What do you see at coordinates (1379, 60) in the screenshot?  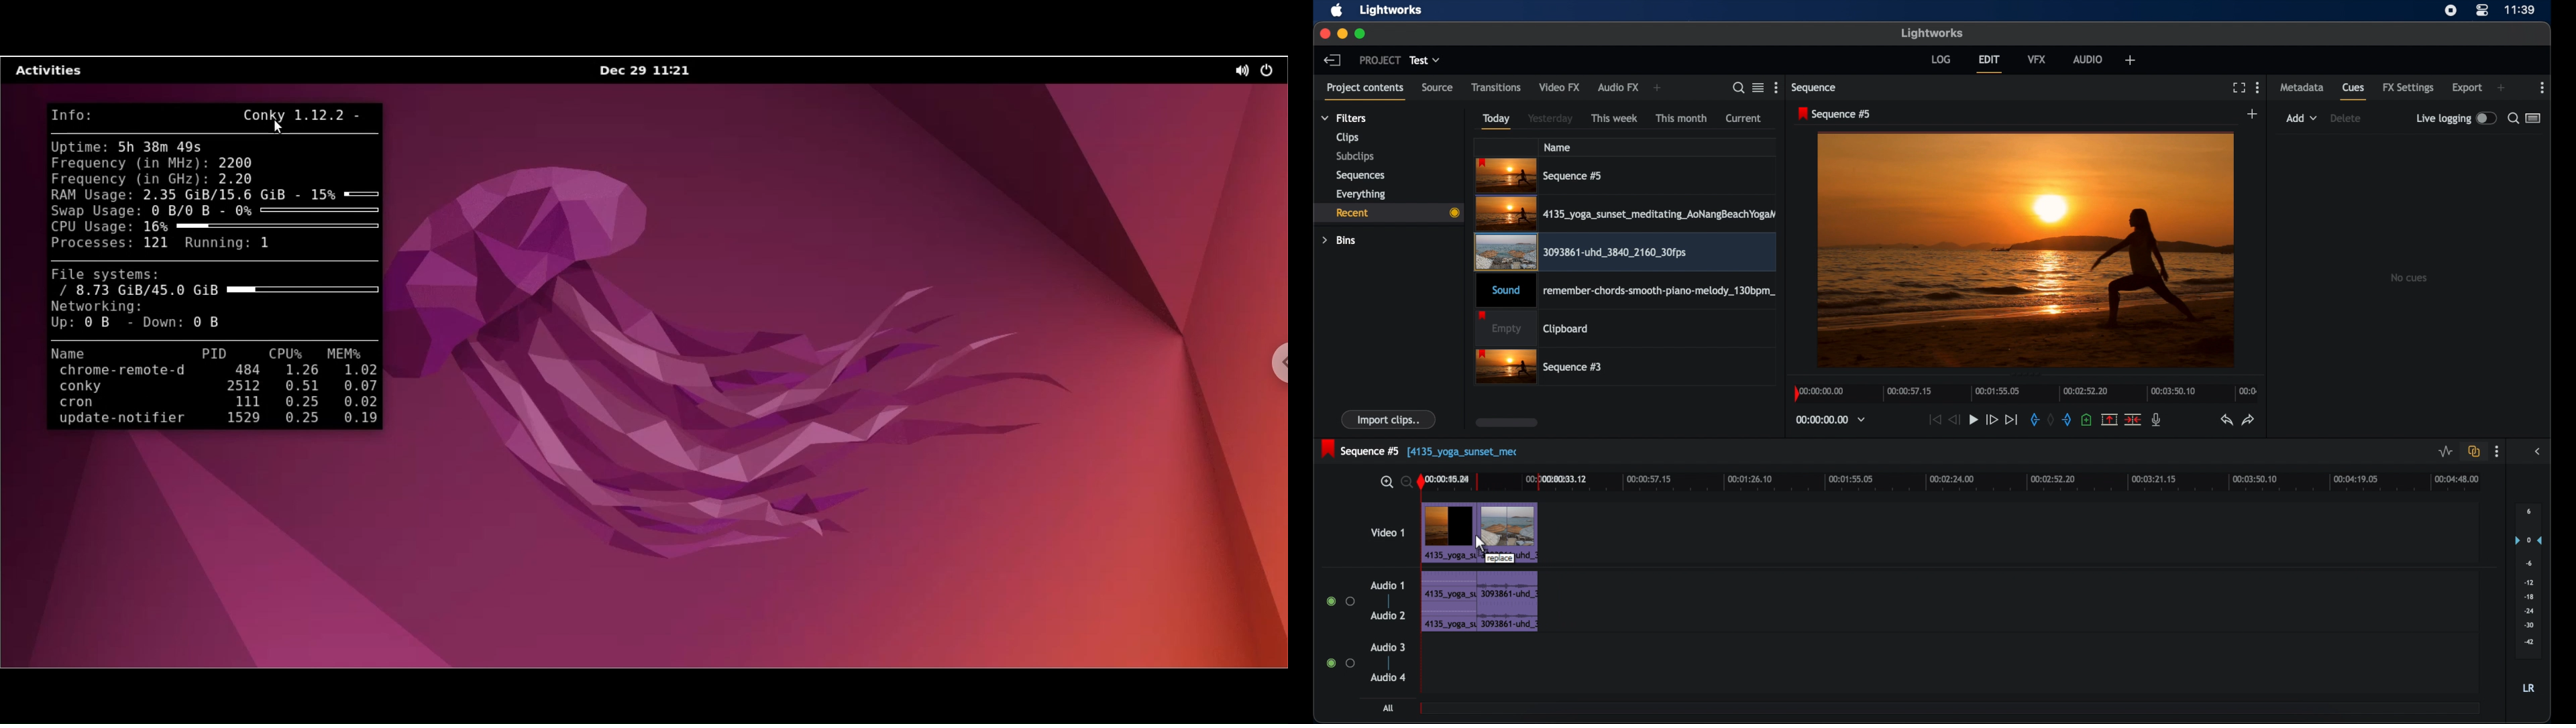 I see `project` at bounding box center [1379, 60].